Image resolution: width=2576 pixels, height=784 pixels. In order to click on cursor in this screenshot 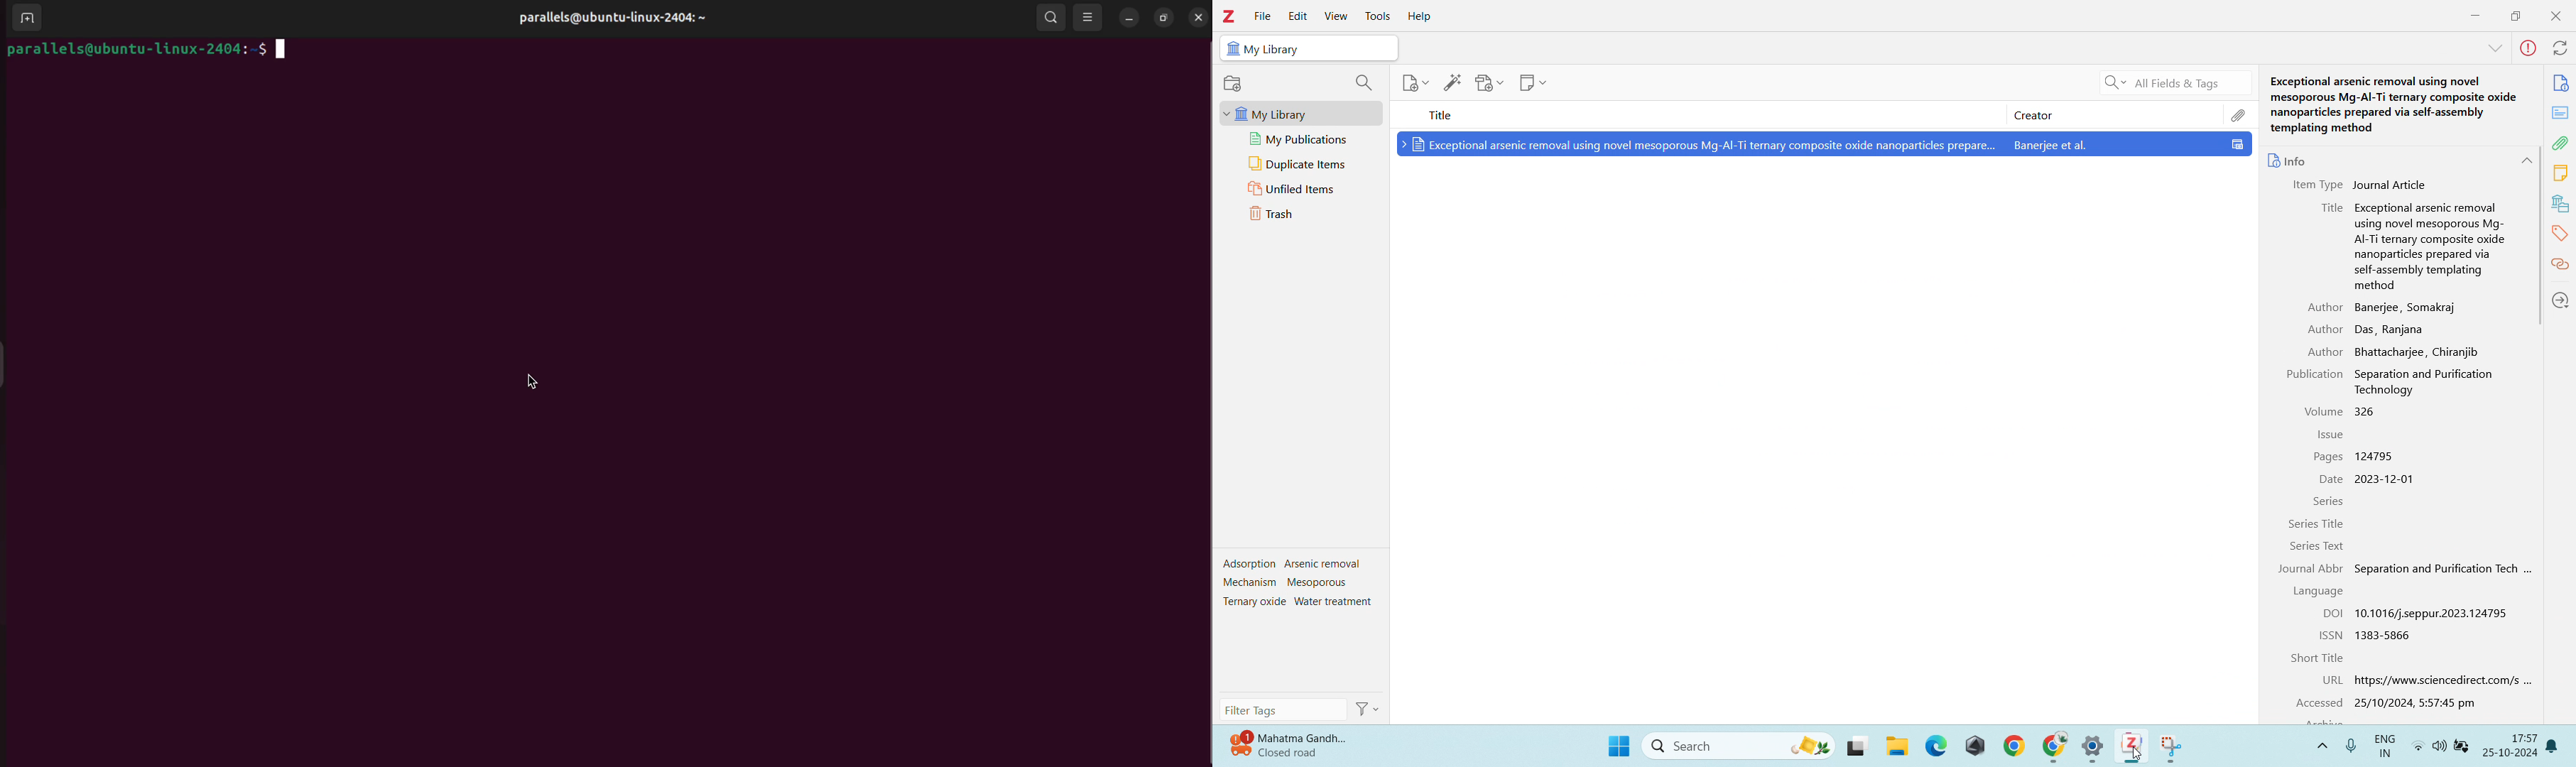, I will do `click(535, 383)`.